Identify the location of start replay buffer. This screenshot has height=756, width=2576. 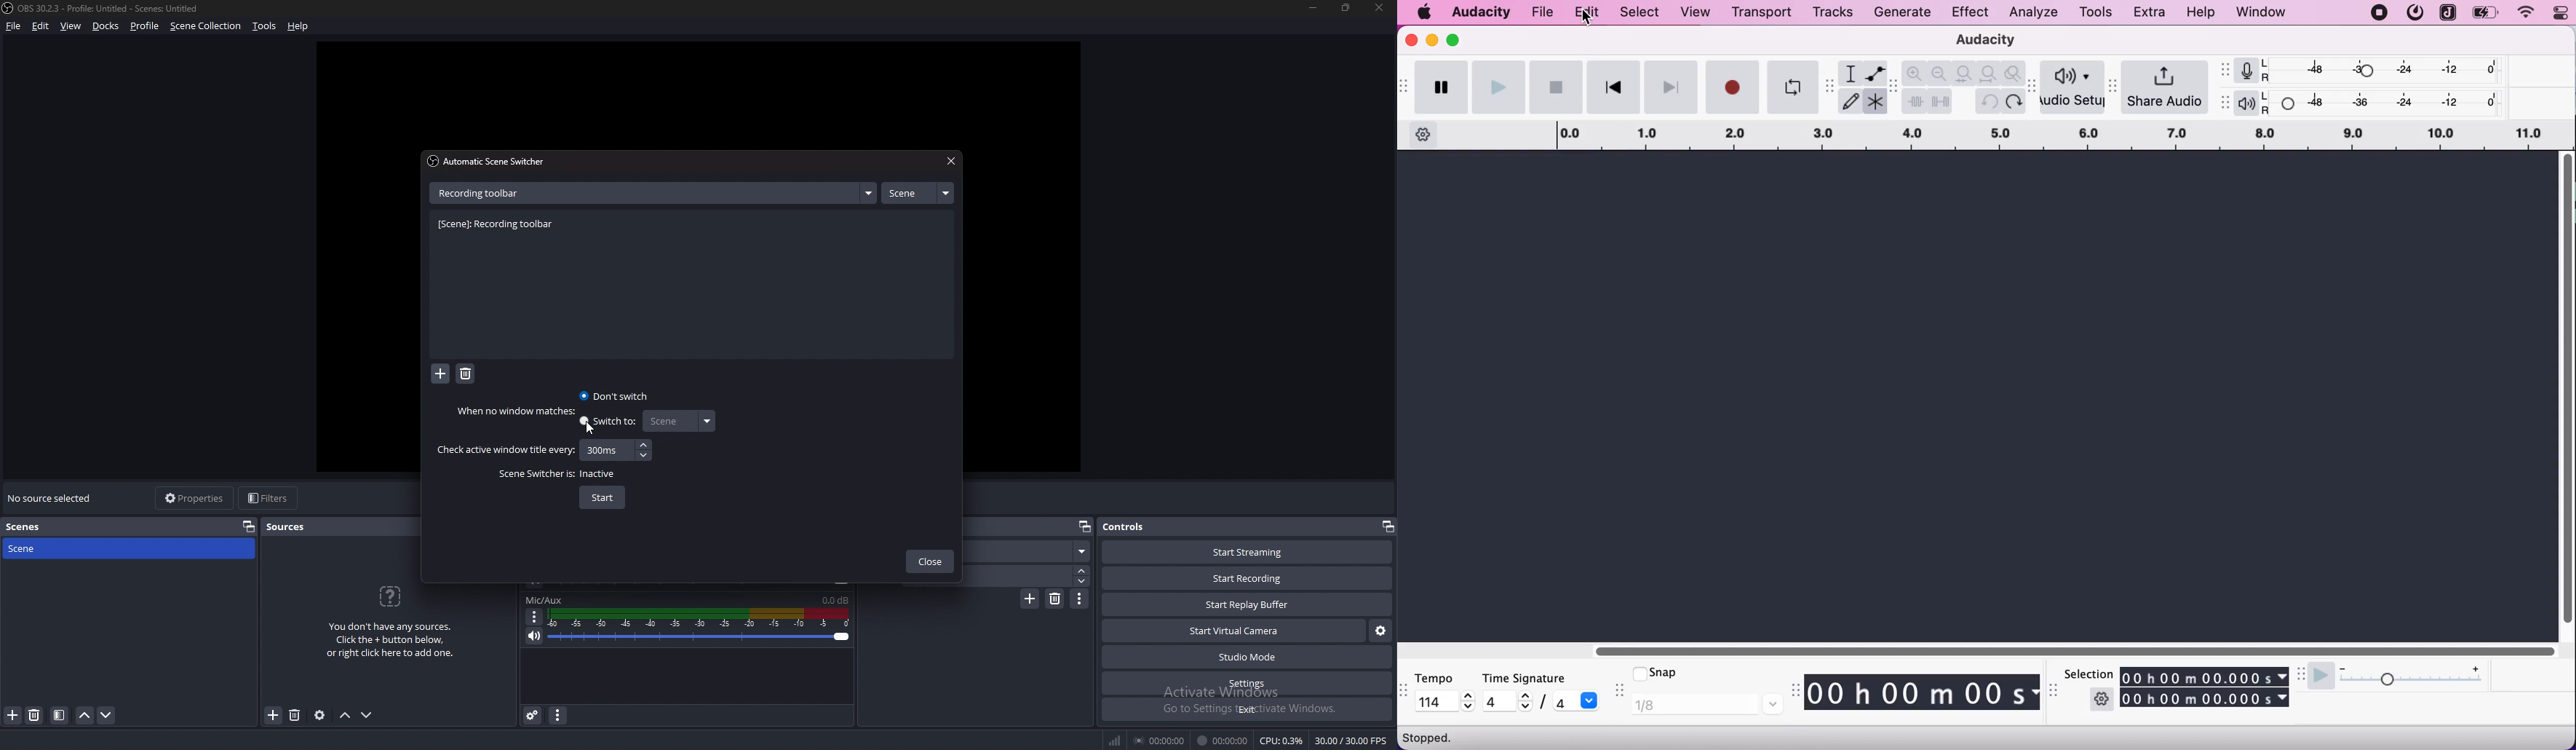
(1248, 604).